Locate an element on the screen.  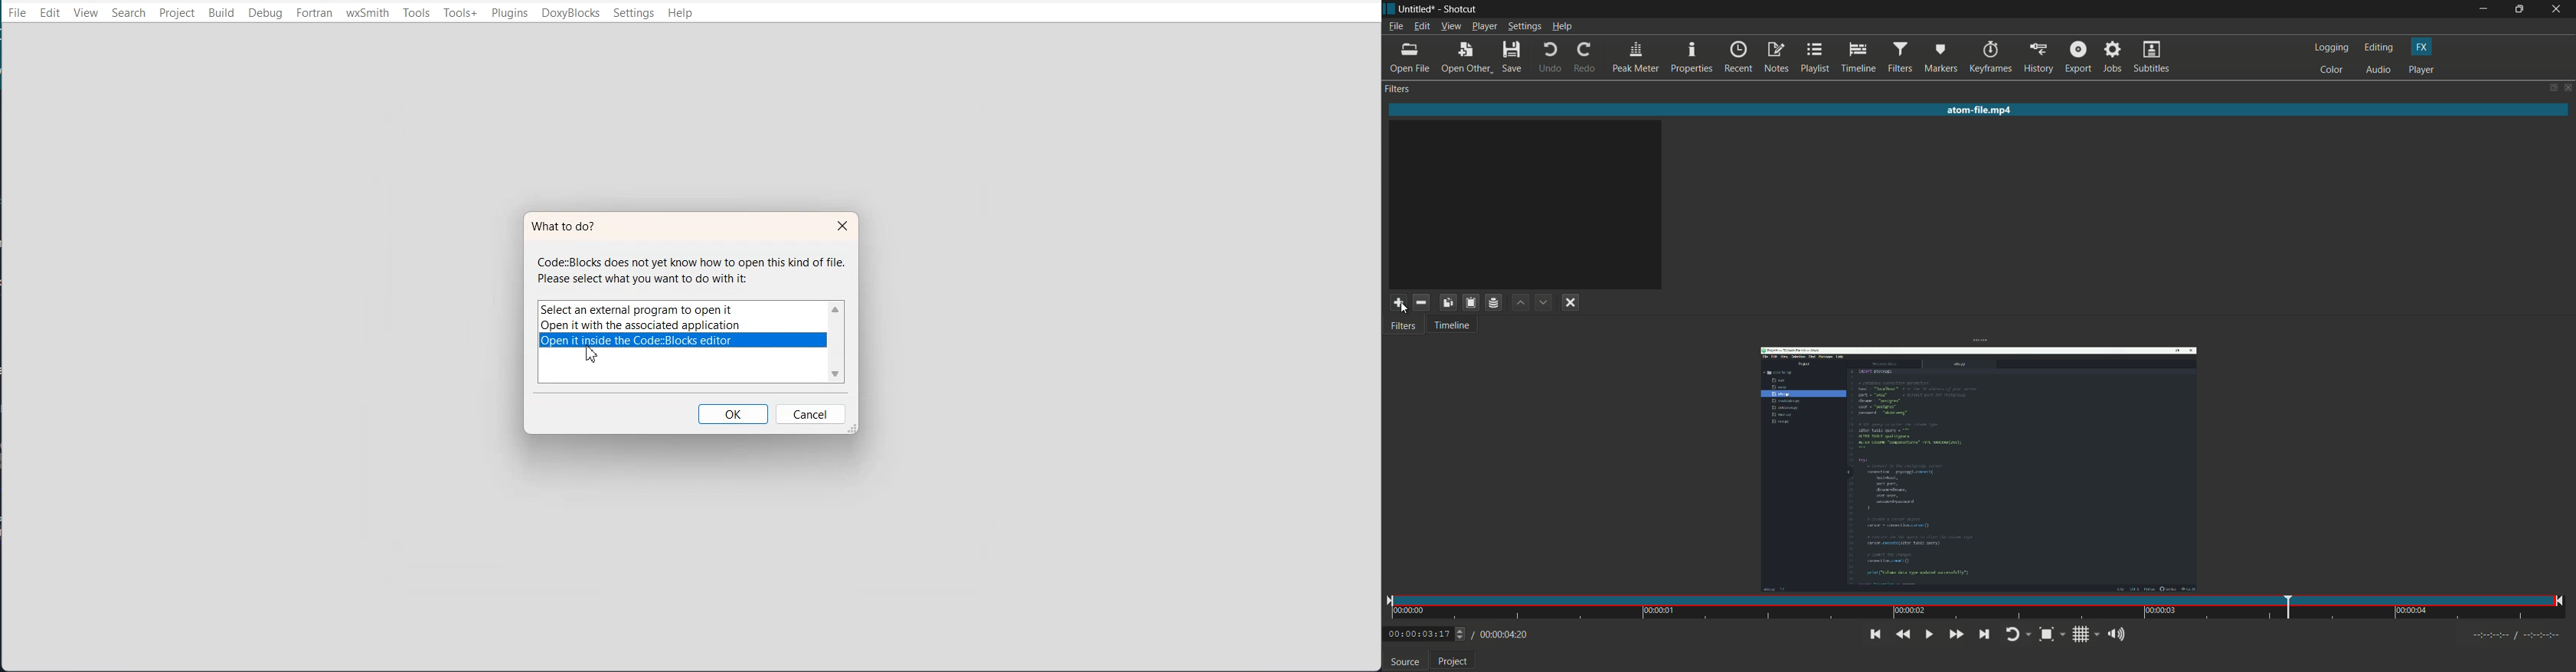
Tools+ is located at coordinates (461, 13).